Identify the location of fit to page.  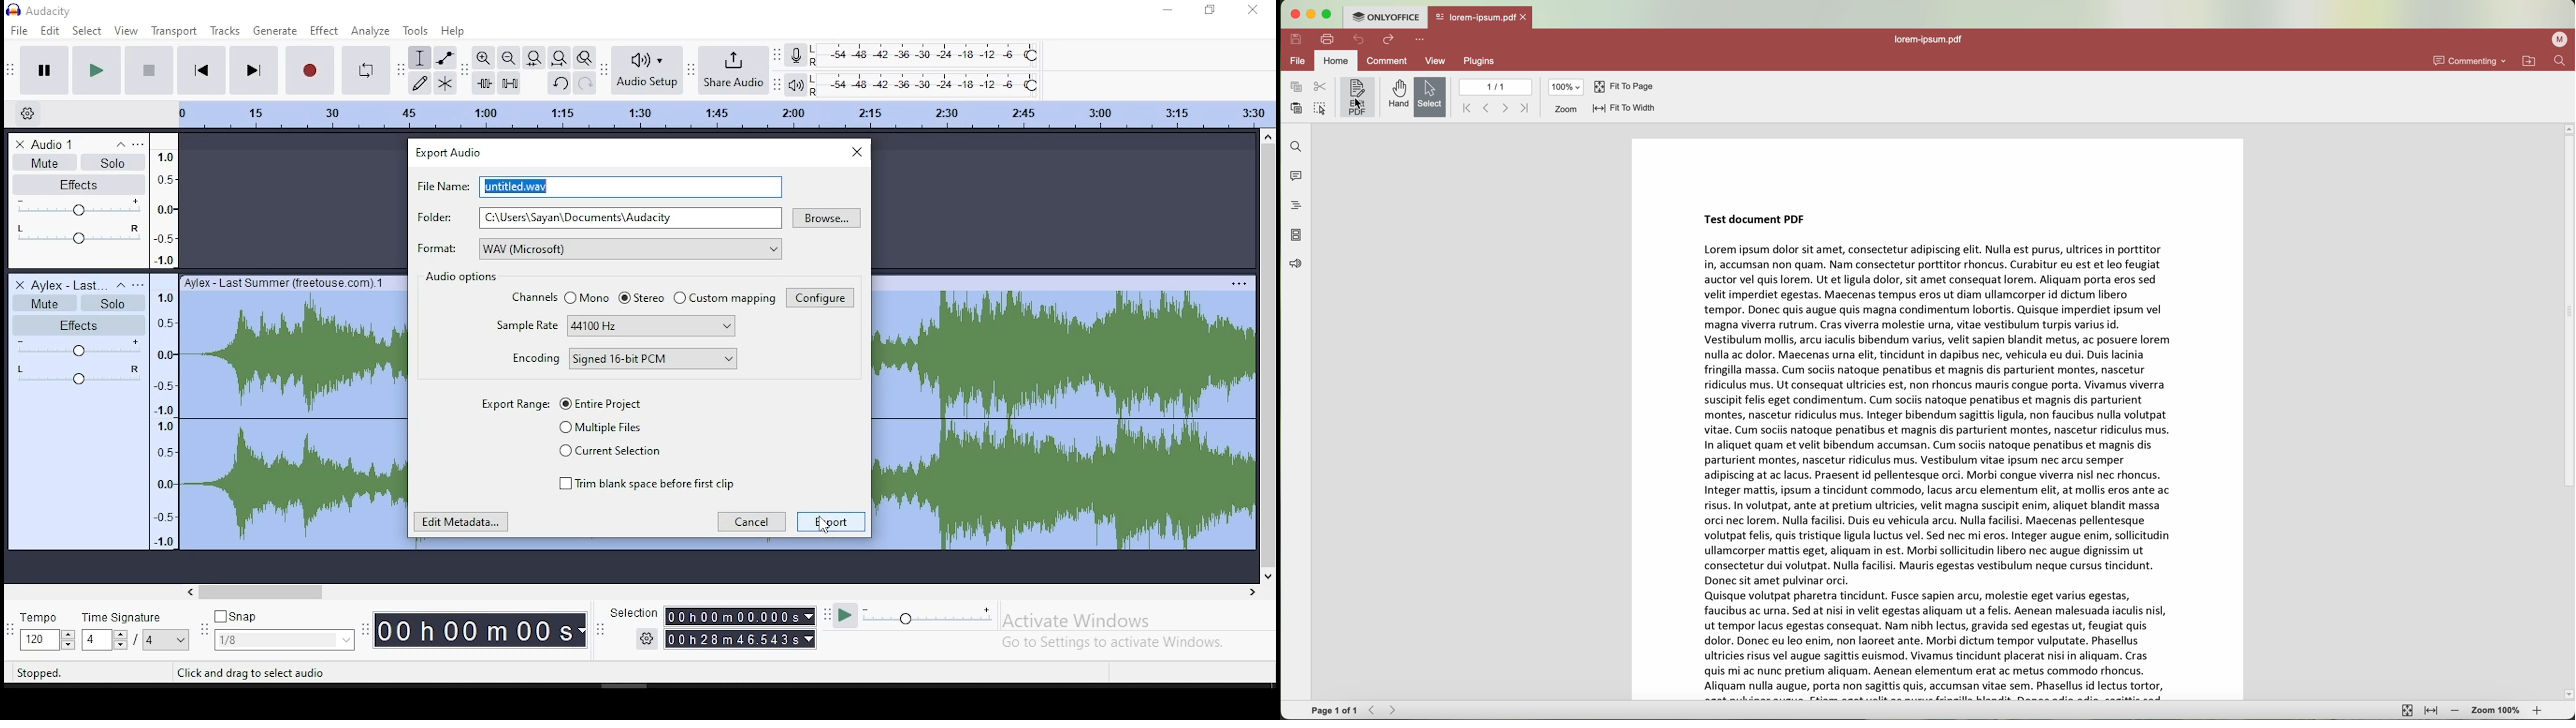
(1625, 86).